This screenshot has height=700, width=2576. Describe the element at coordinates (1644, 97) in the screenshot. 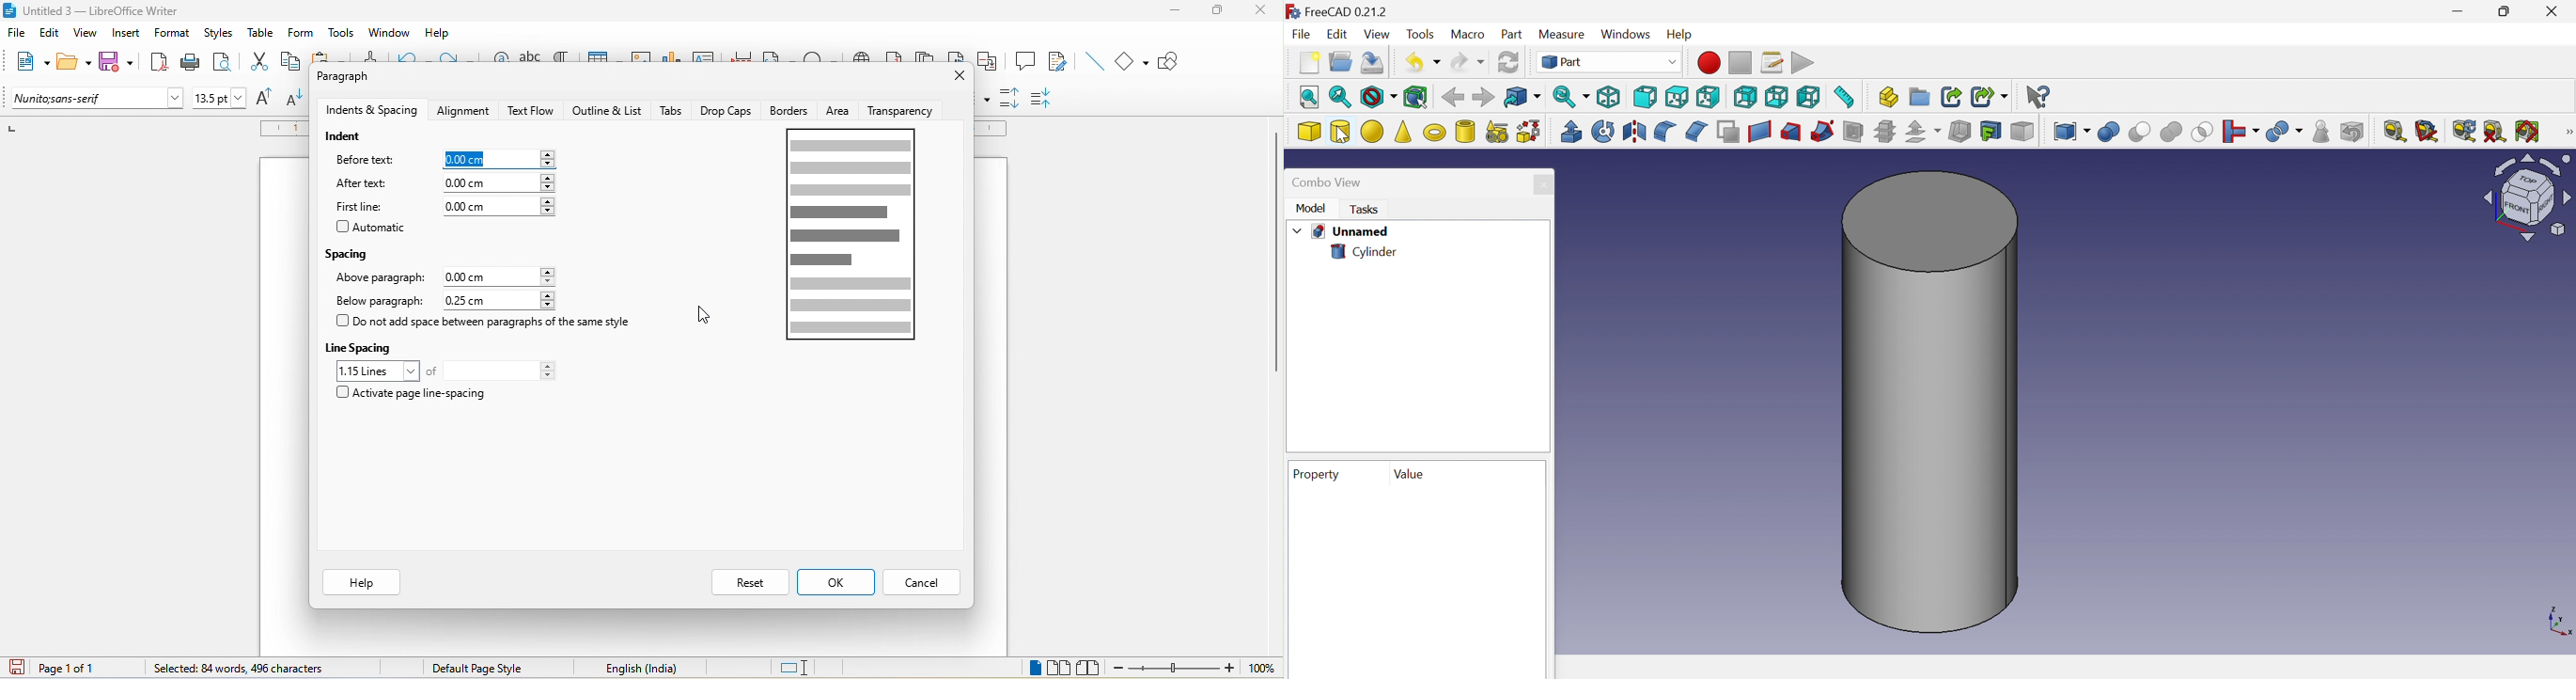

I see `Front` at that location.